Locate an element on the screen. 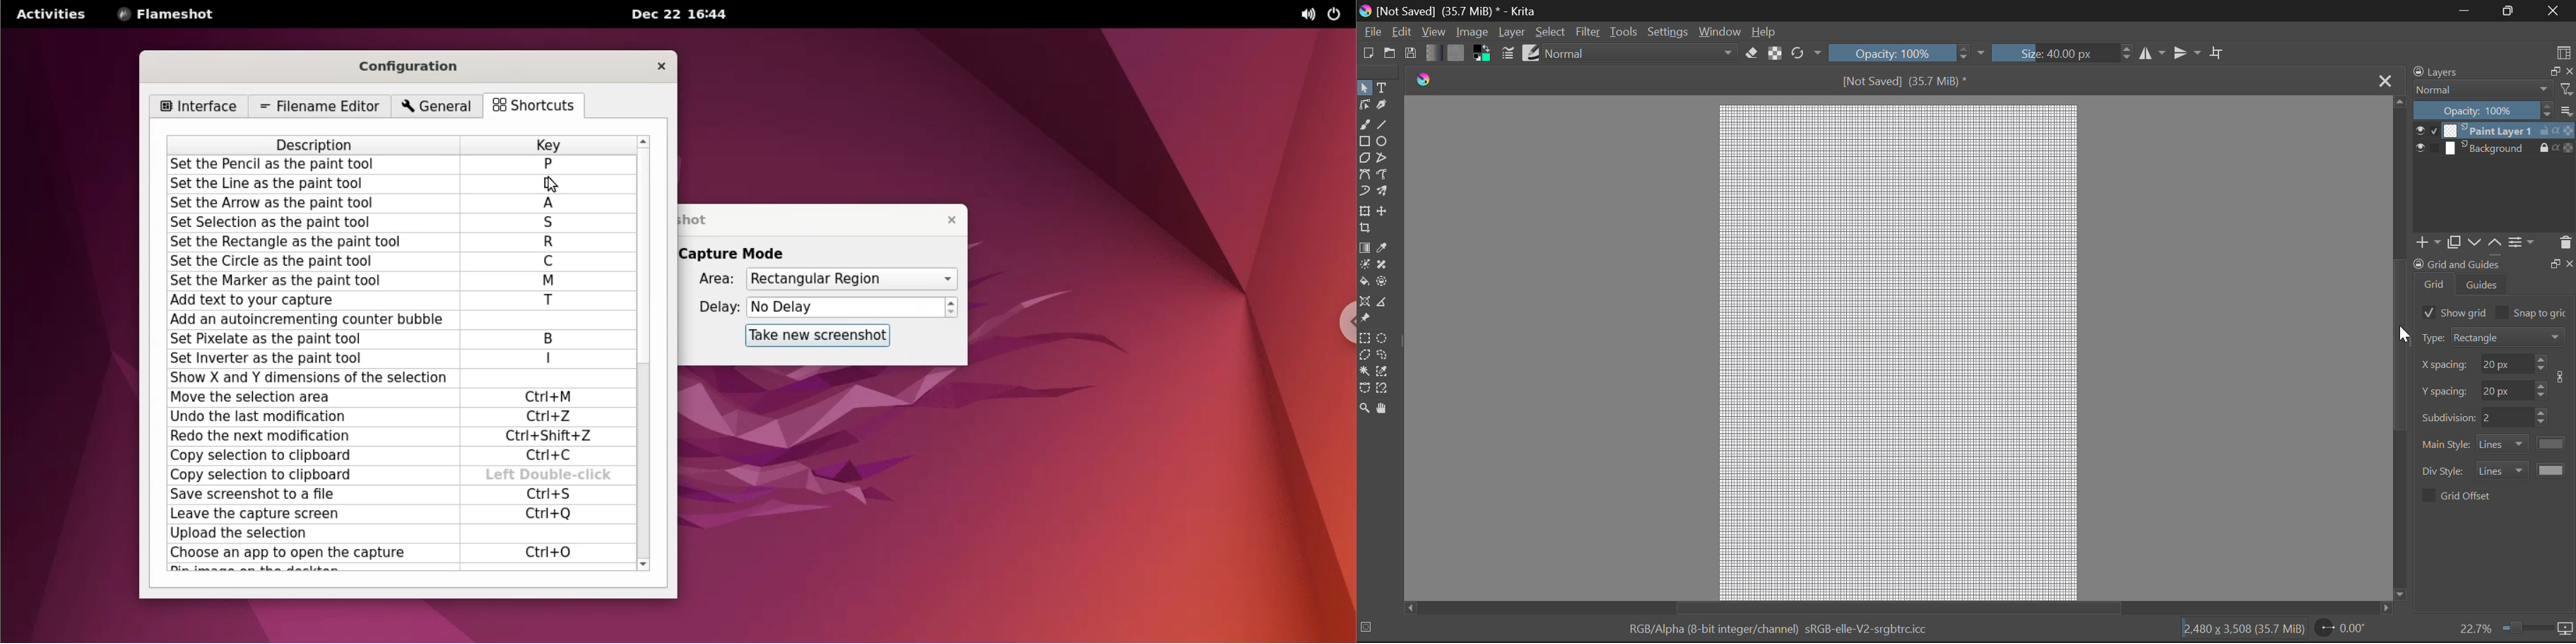  Ctrl + Q is located at coordinates (550, 513).